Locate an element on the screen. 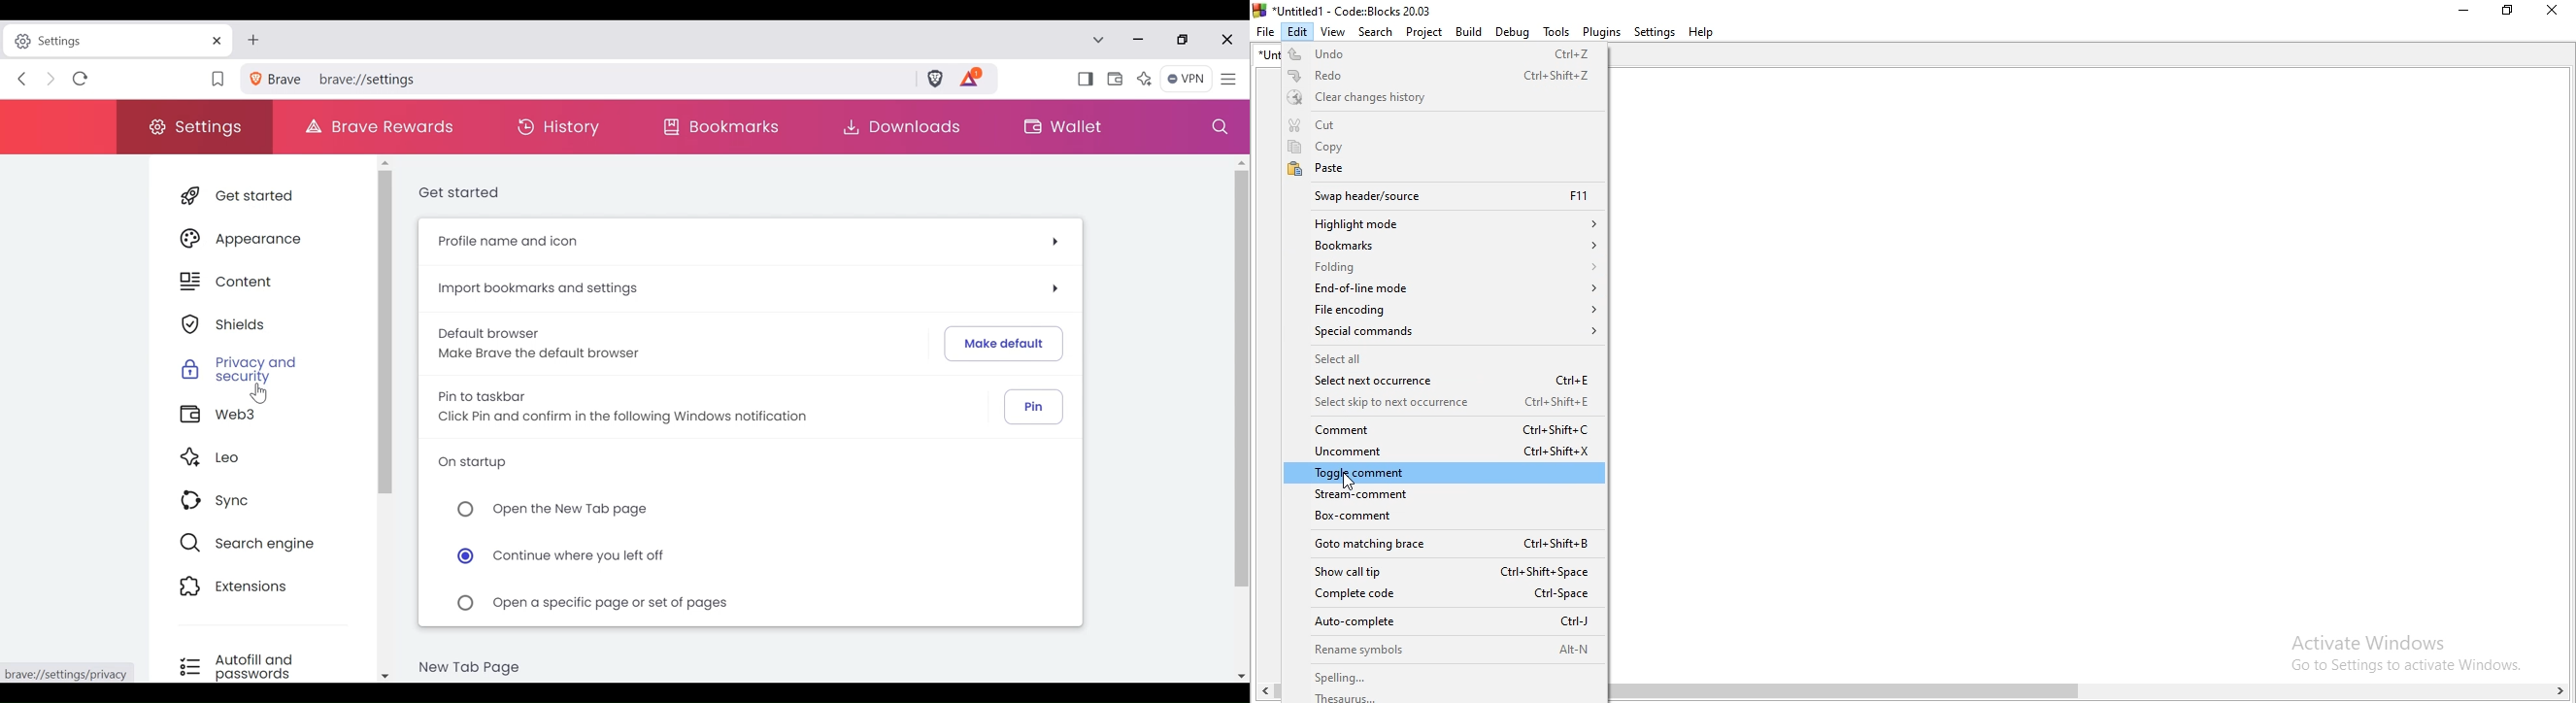 The image size is (2576, 728). Get Started is located at coordinates (464, 194).